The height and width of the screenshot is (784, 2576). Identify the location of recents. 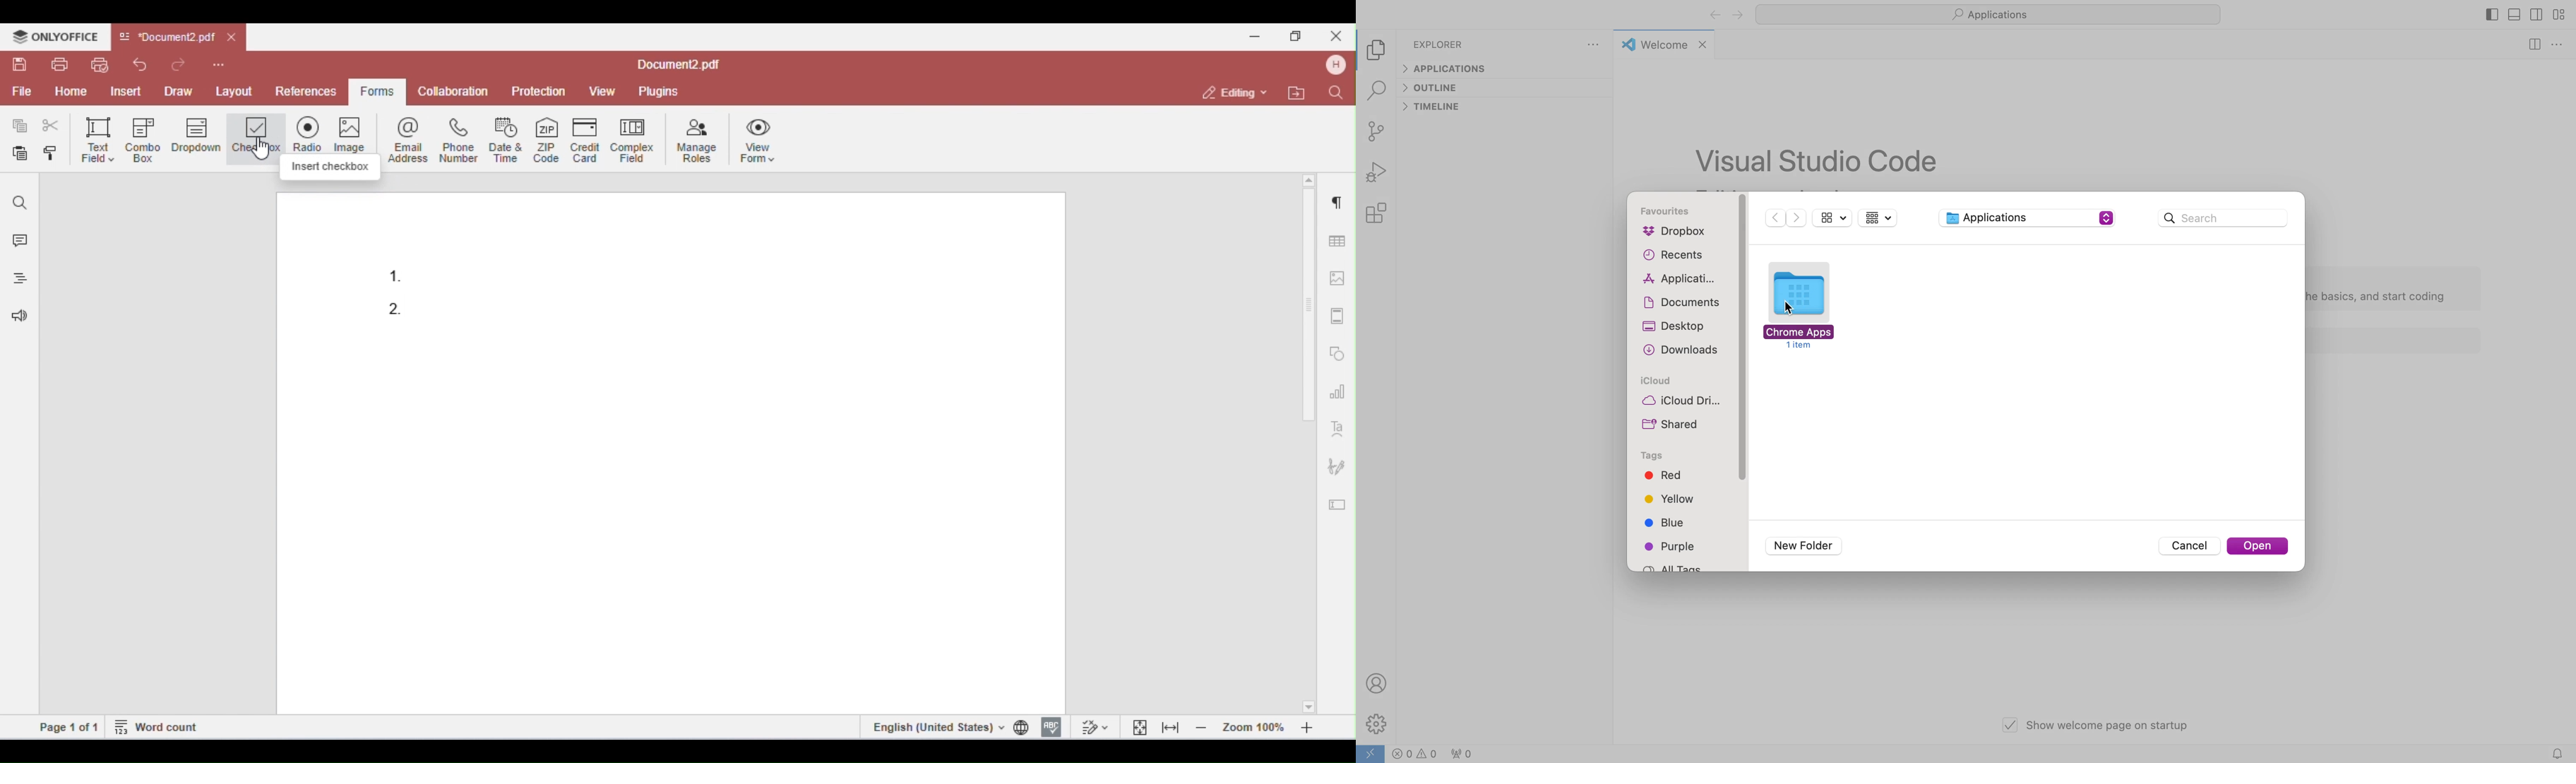
(1677, 255).